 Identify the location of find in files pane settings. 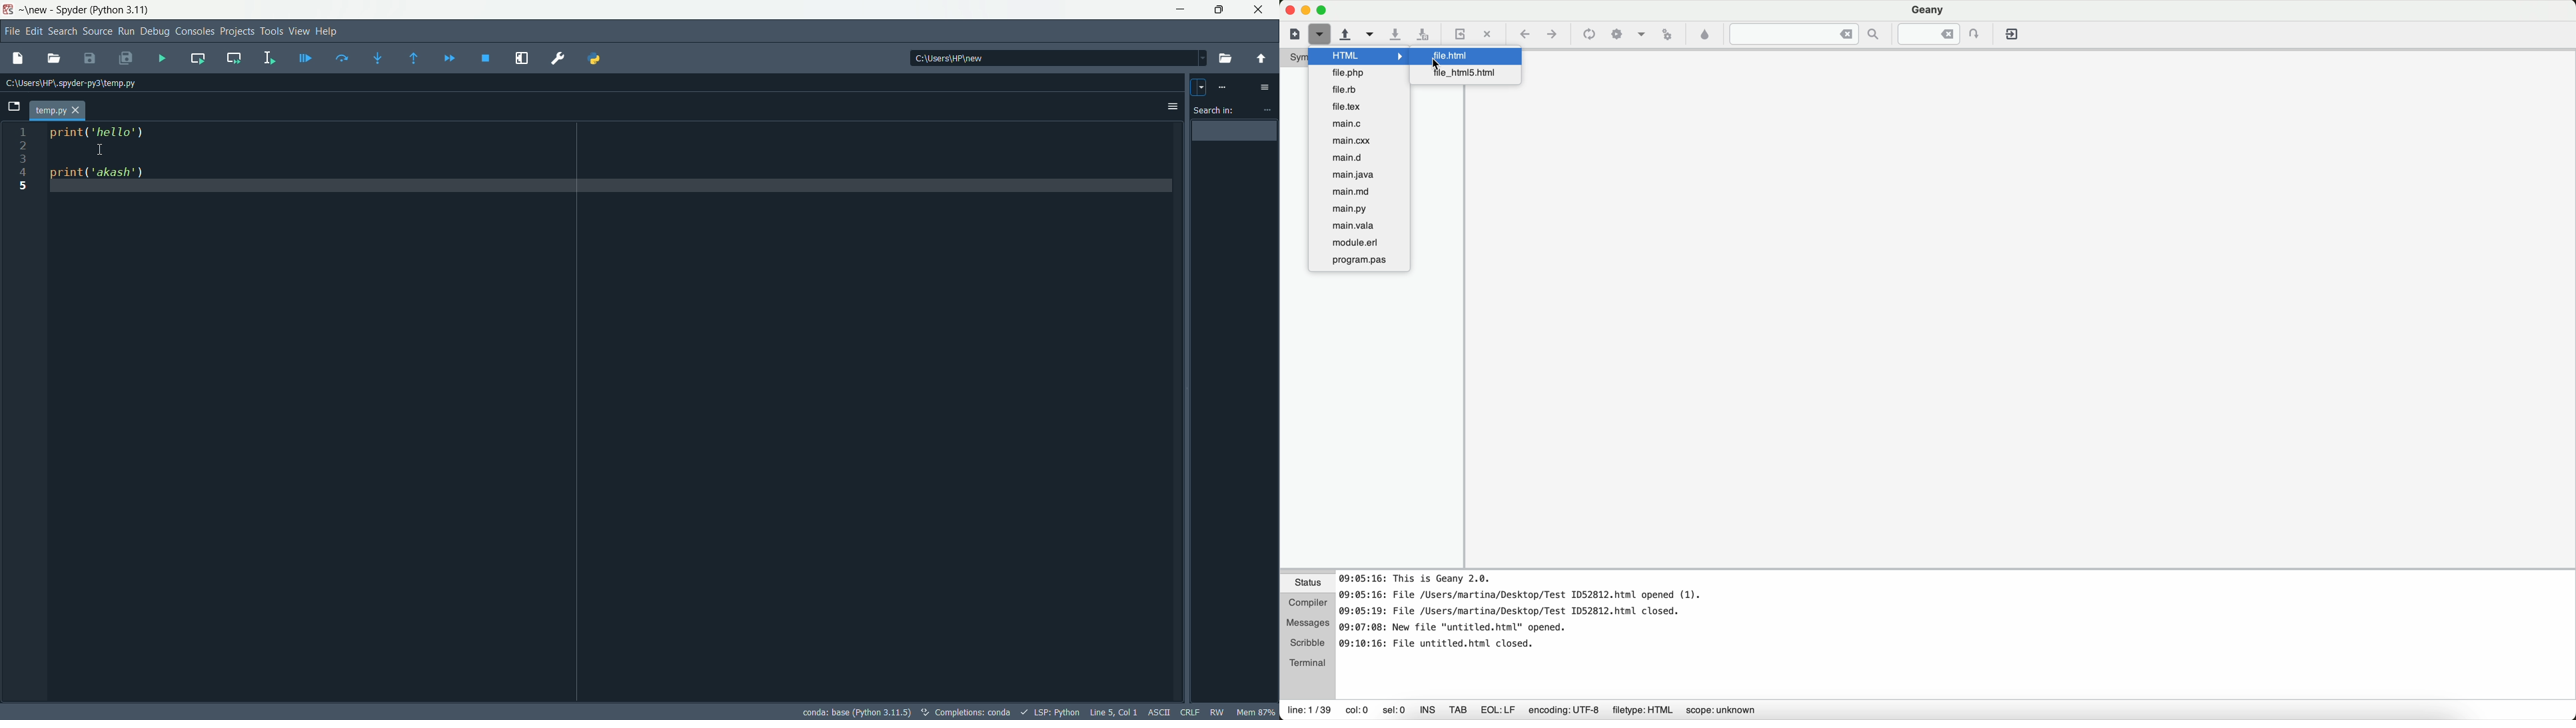
(1267, 89).